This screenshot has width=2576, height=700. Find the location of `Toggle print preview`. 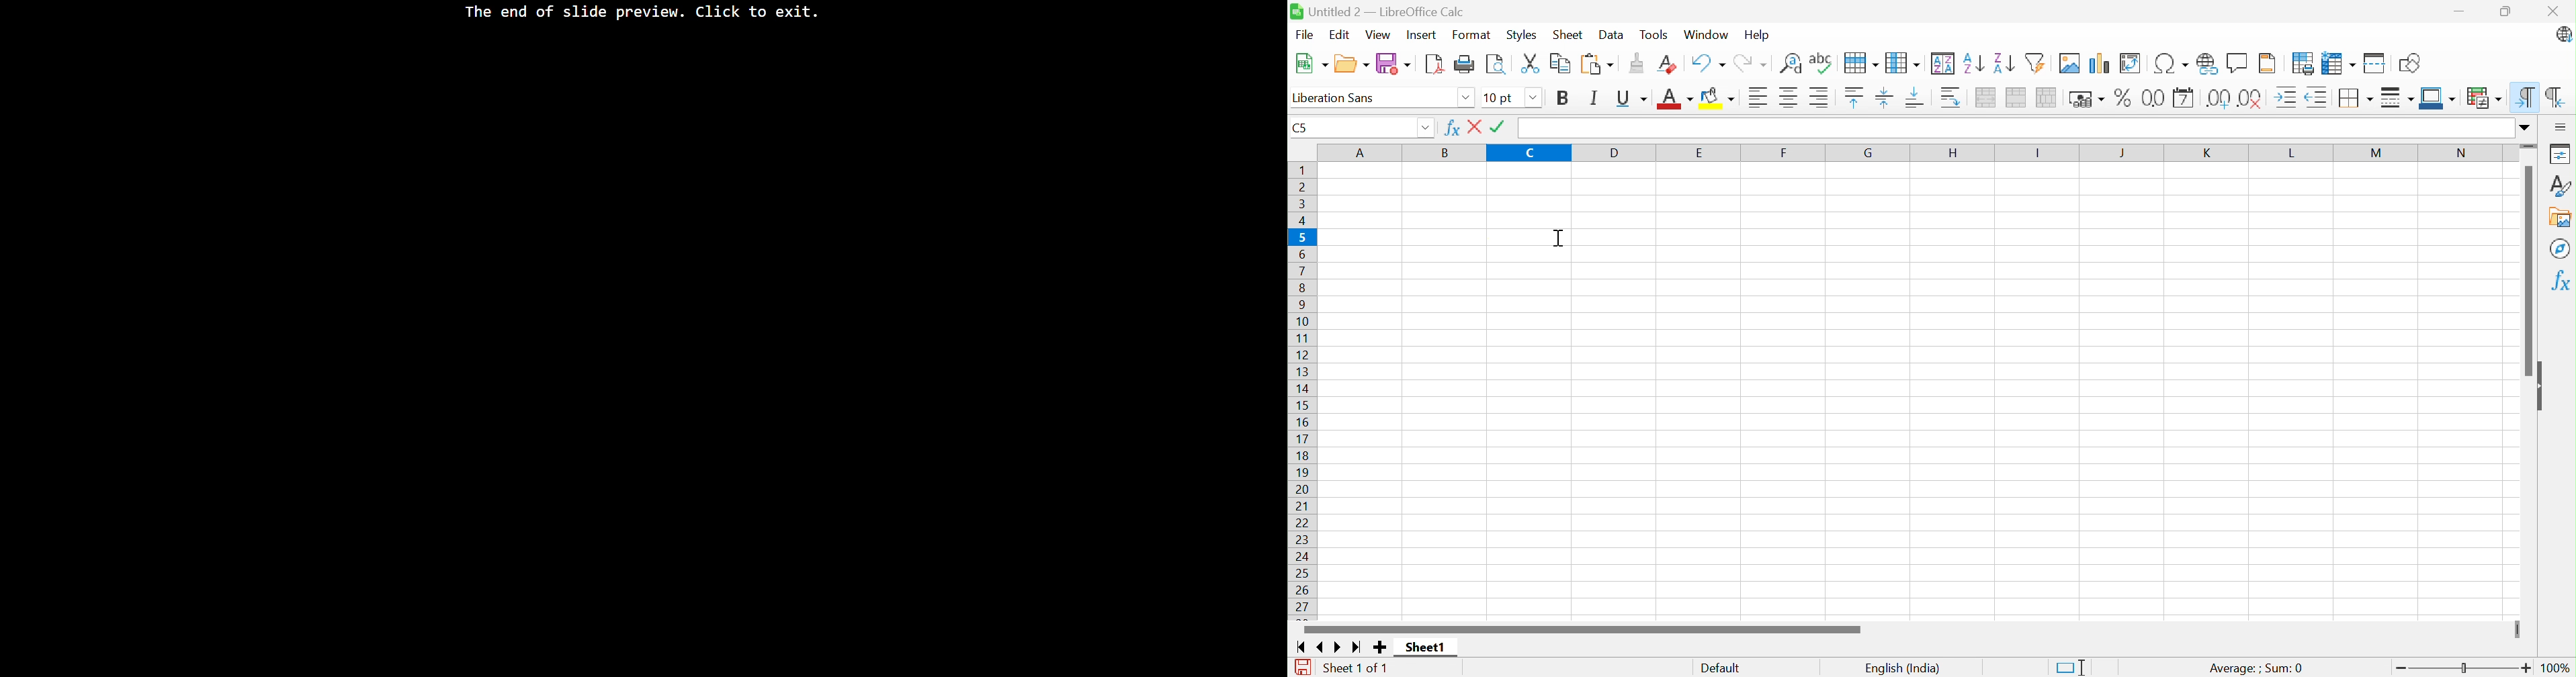

Toggle print preview is located at coordinates (1496, 63).